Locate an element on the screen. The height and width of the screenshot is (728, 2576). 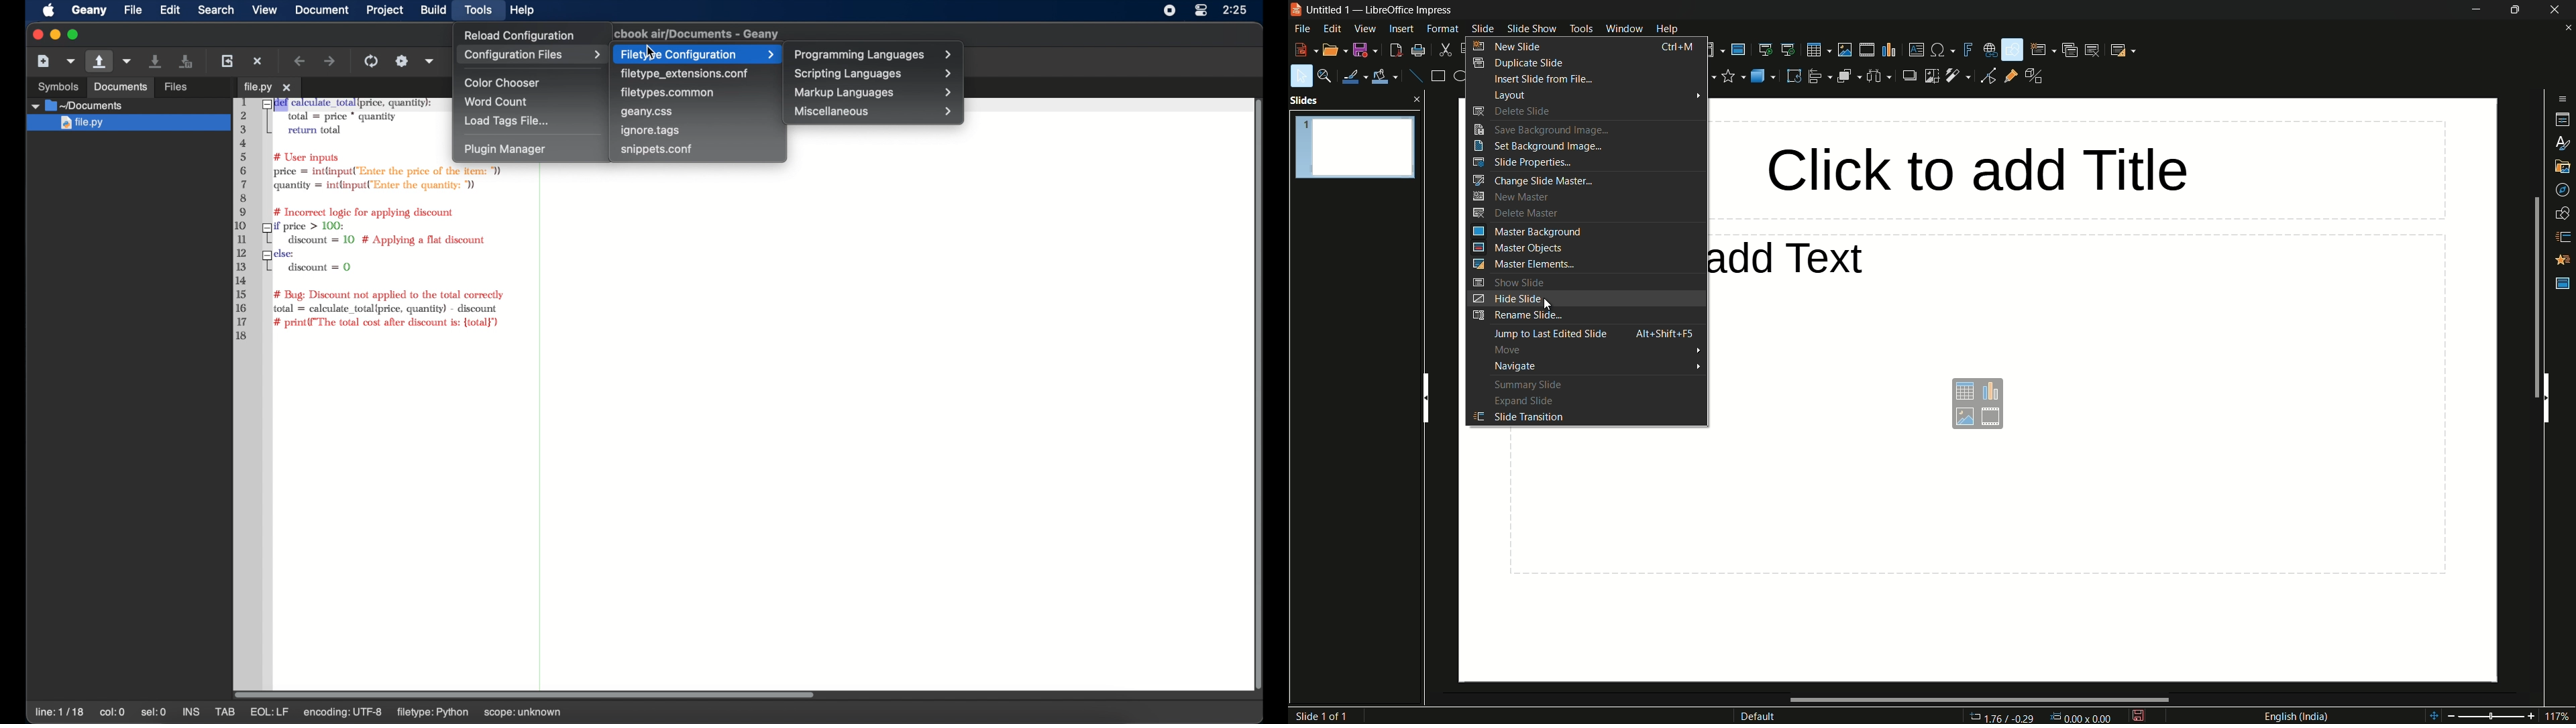
keyboard shortcut is located at coordinates (1676, 47).